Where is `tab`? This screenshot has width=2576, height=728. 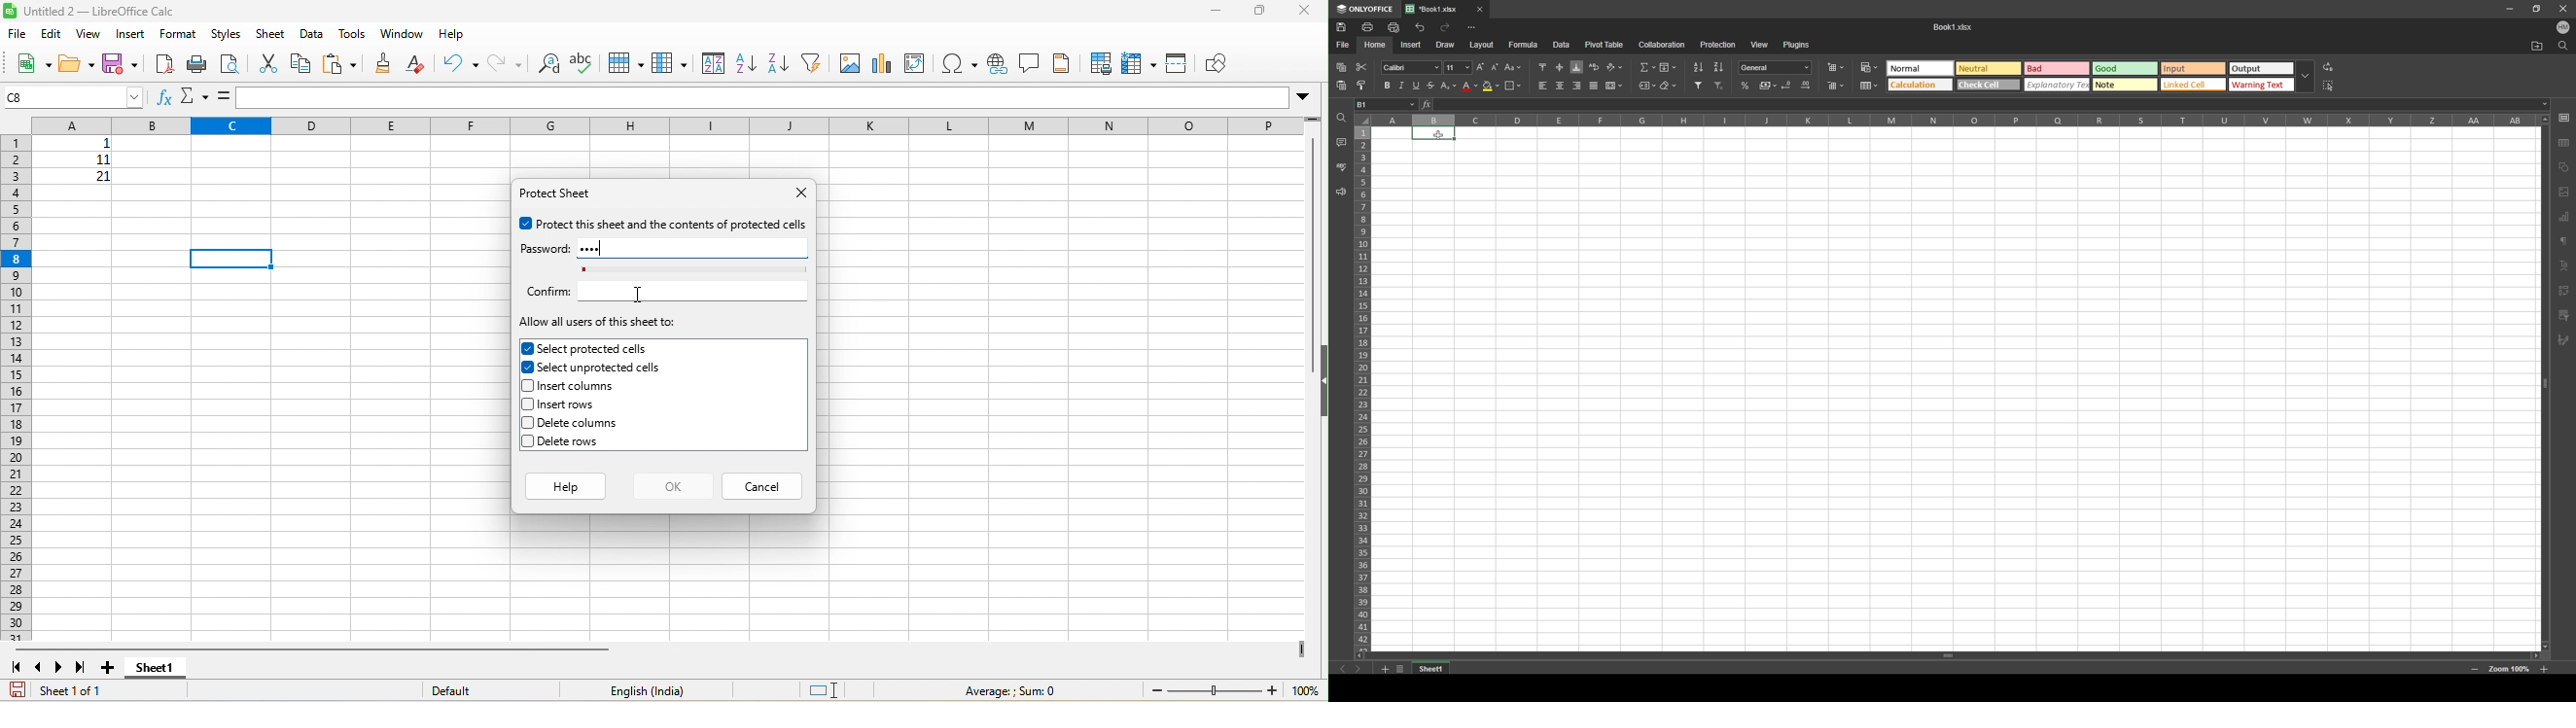
tab is located at coordinates (1436, 668).